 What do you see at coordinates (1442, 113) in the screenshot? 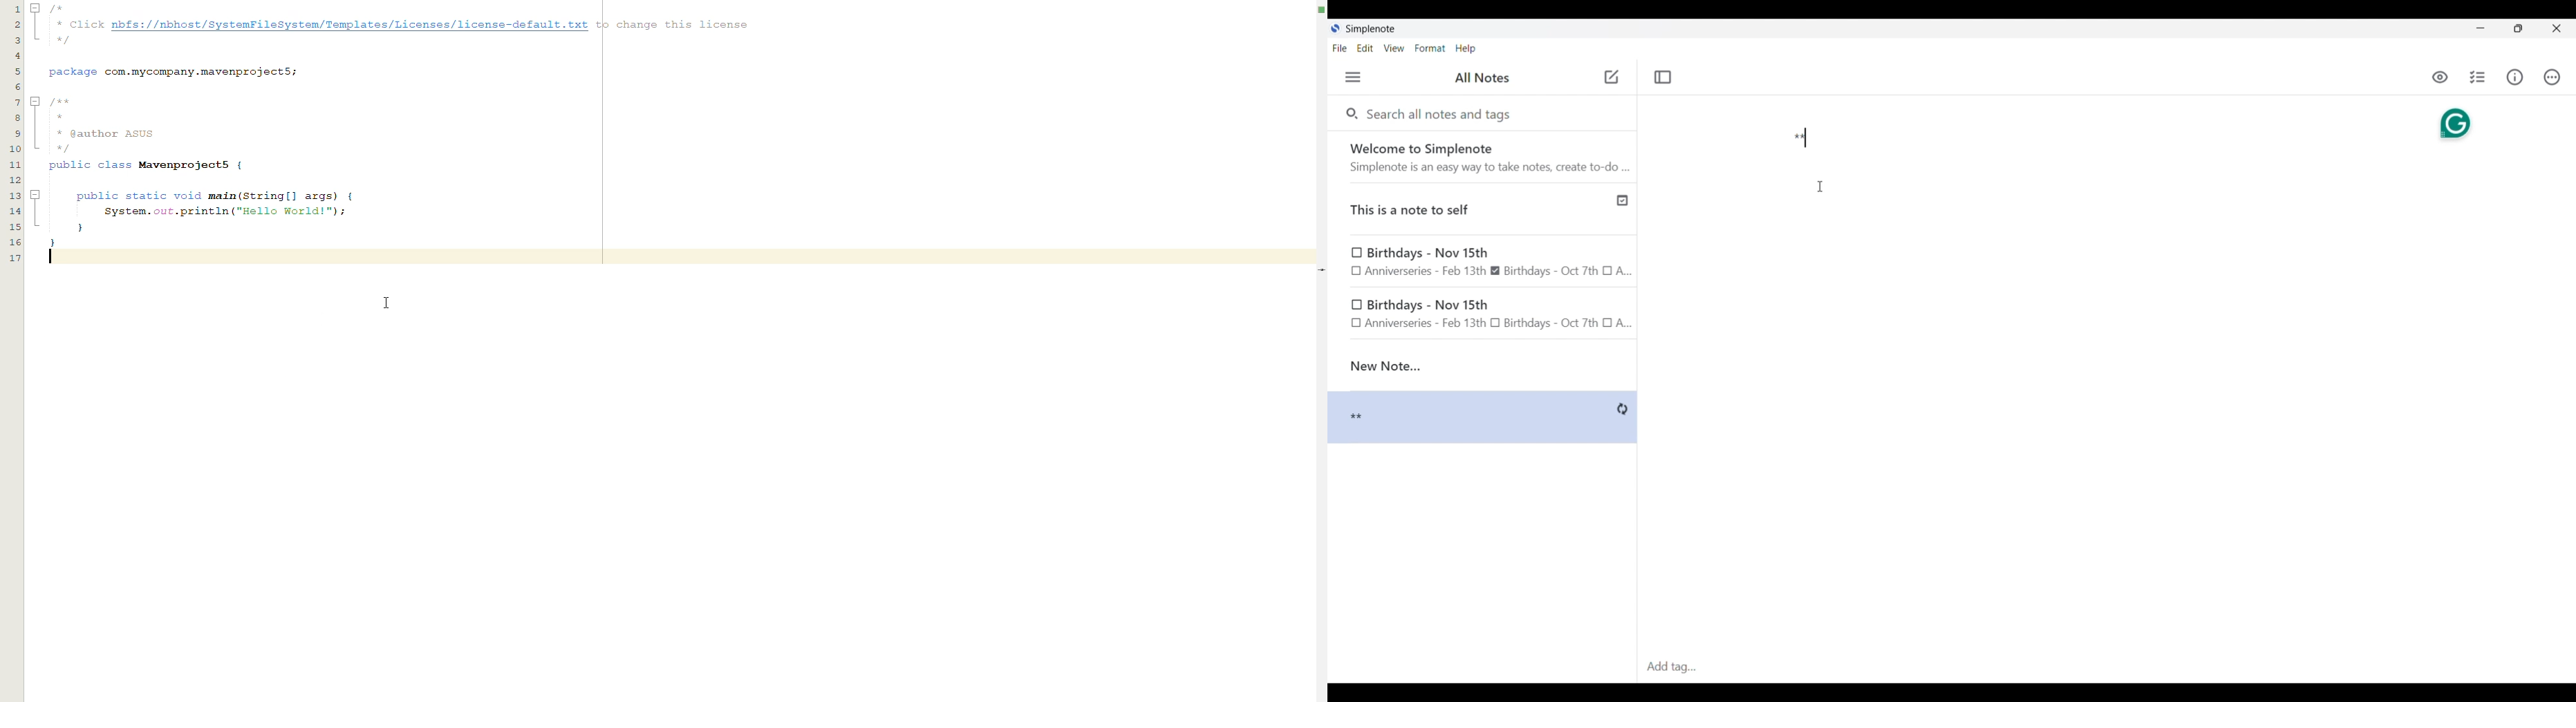
I see `Search all notes and tags` at bounding box center [1442, 113].